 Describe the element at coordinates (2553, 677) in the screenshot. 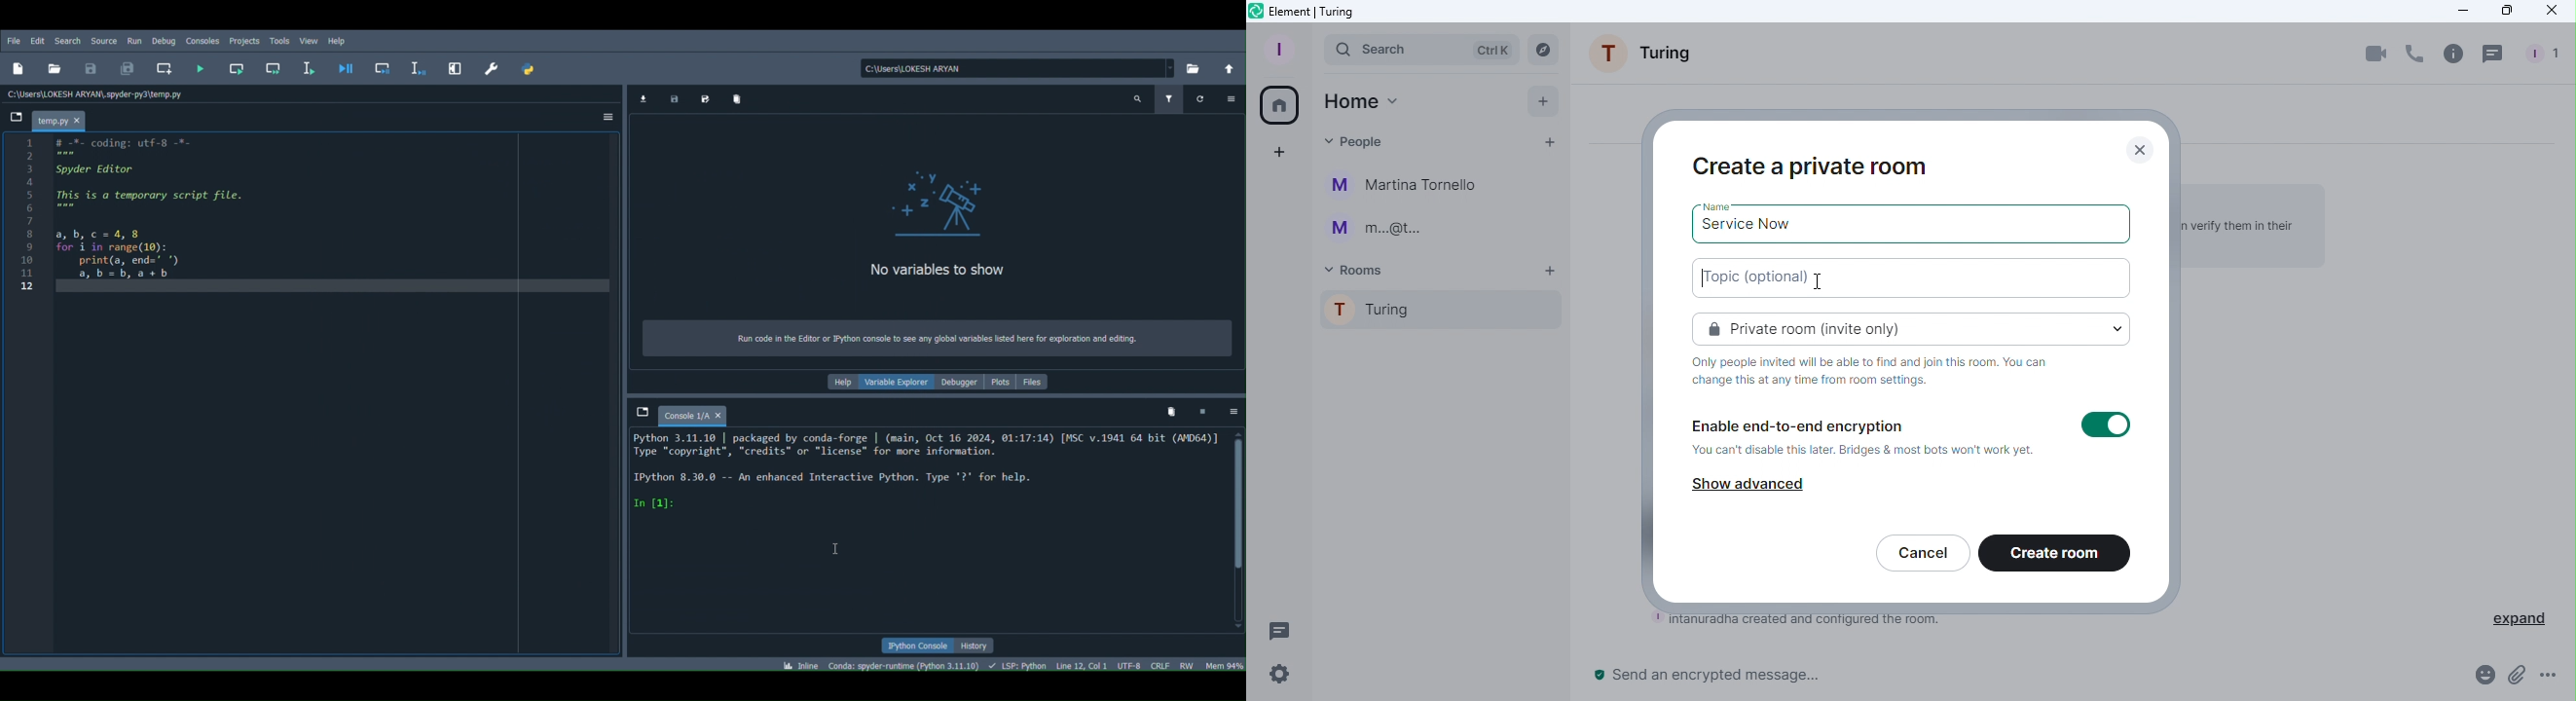

I see `More Options` at that location.